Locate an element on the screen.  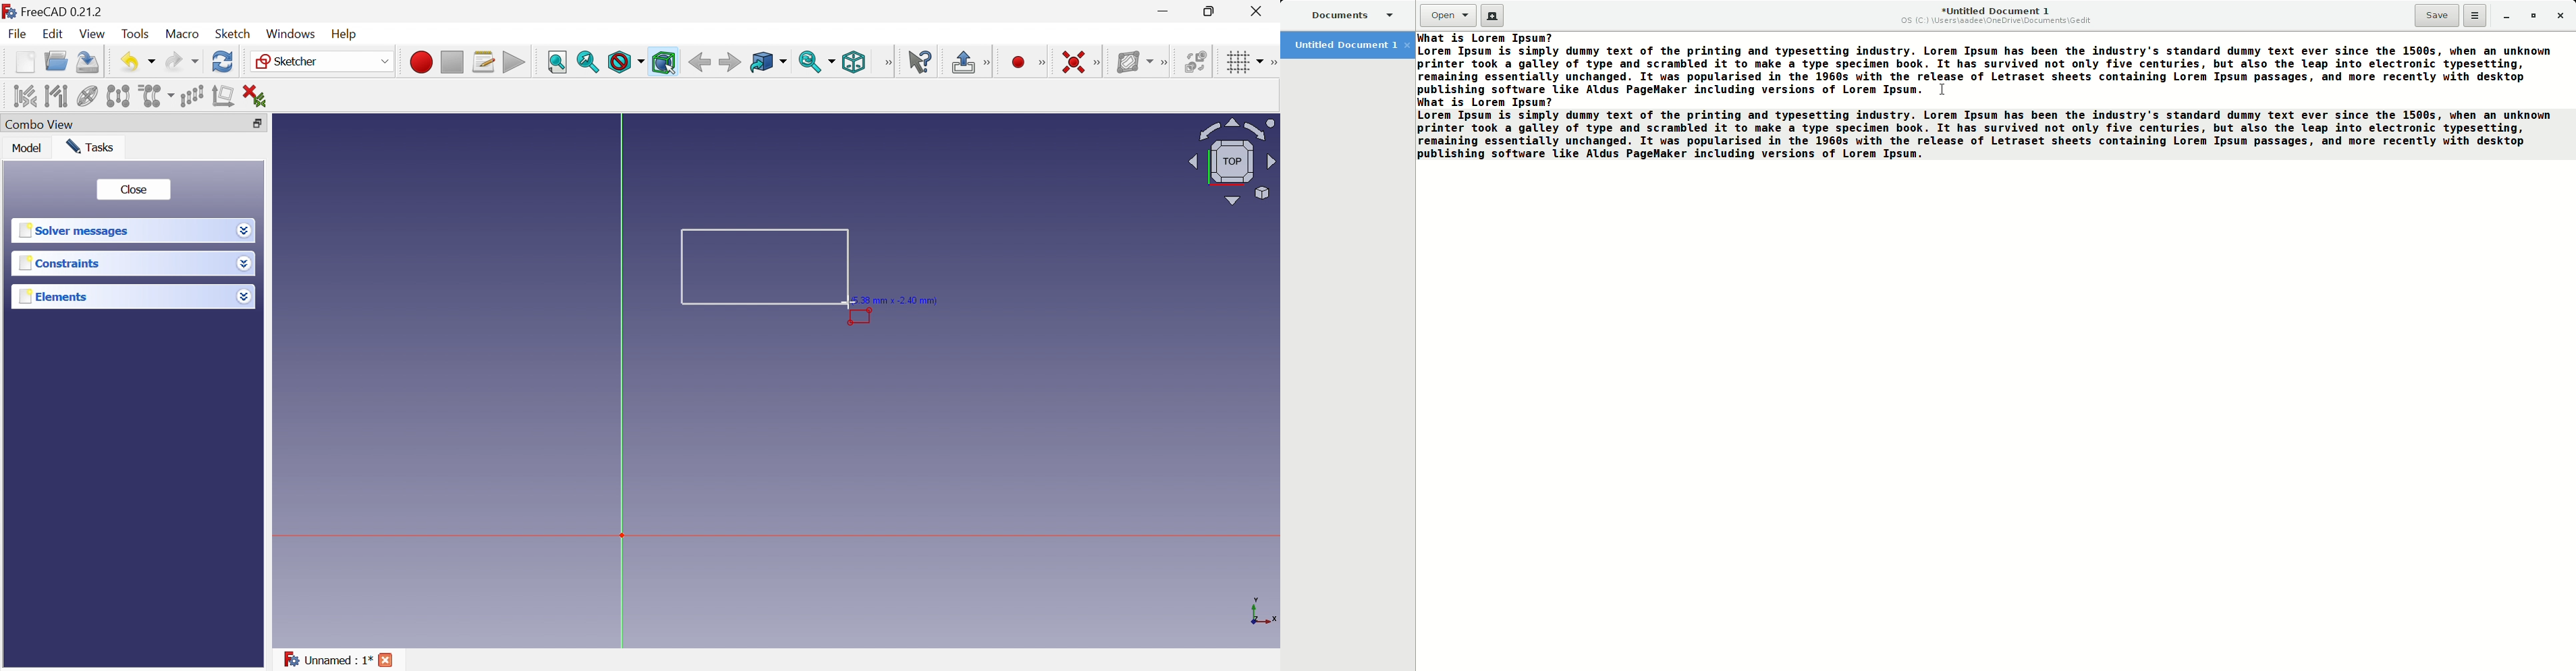
New is located at coordinates (25, 61).